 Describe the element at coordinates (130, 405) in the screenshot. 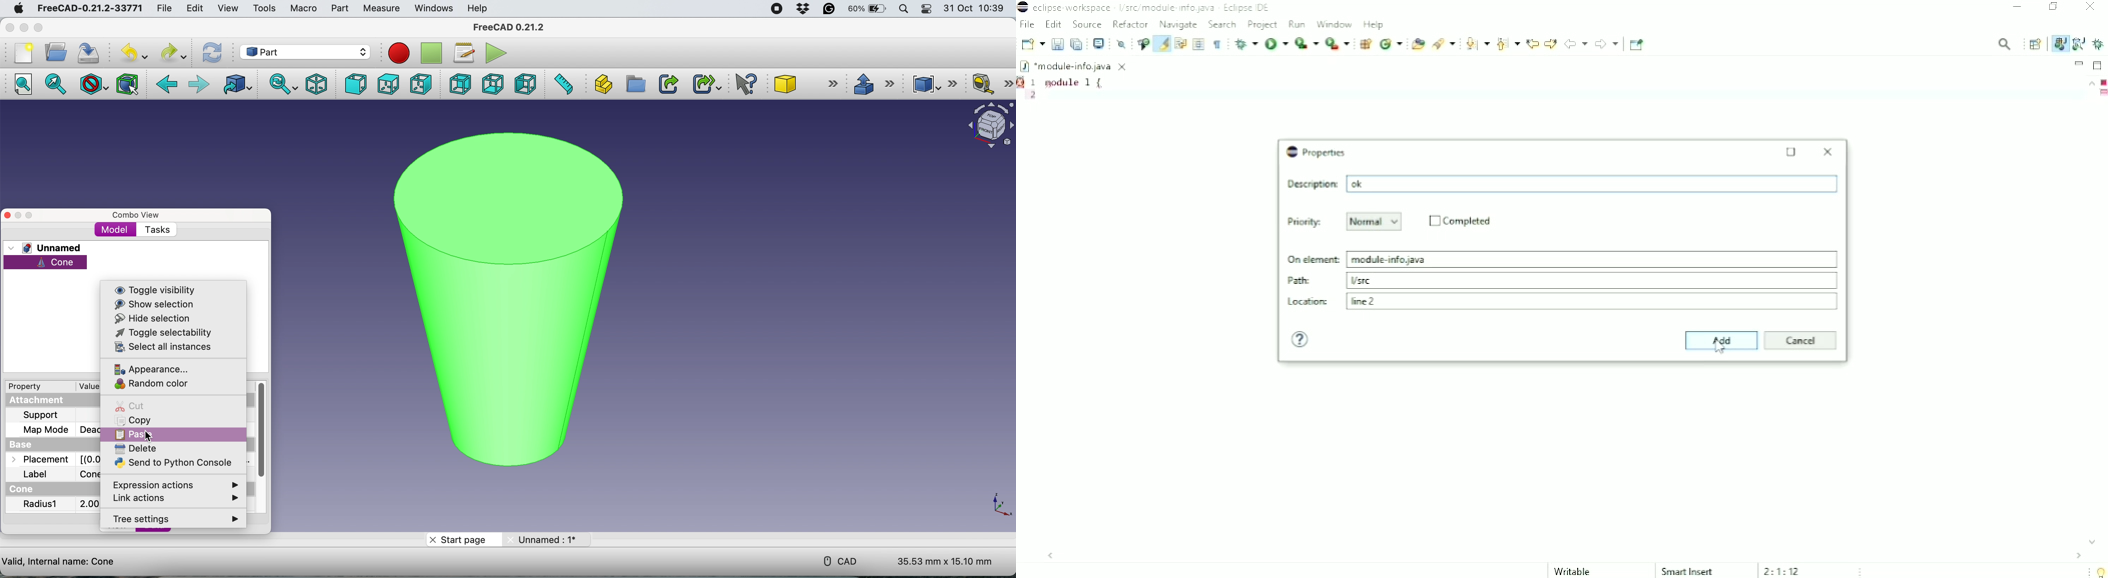

I see `cut` at that location.